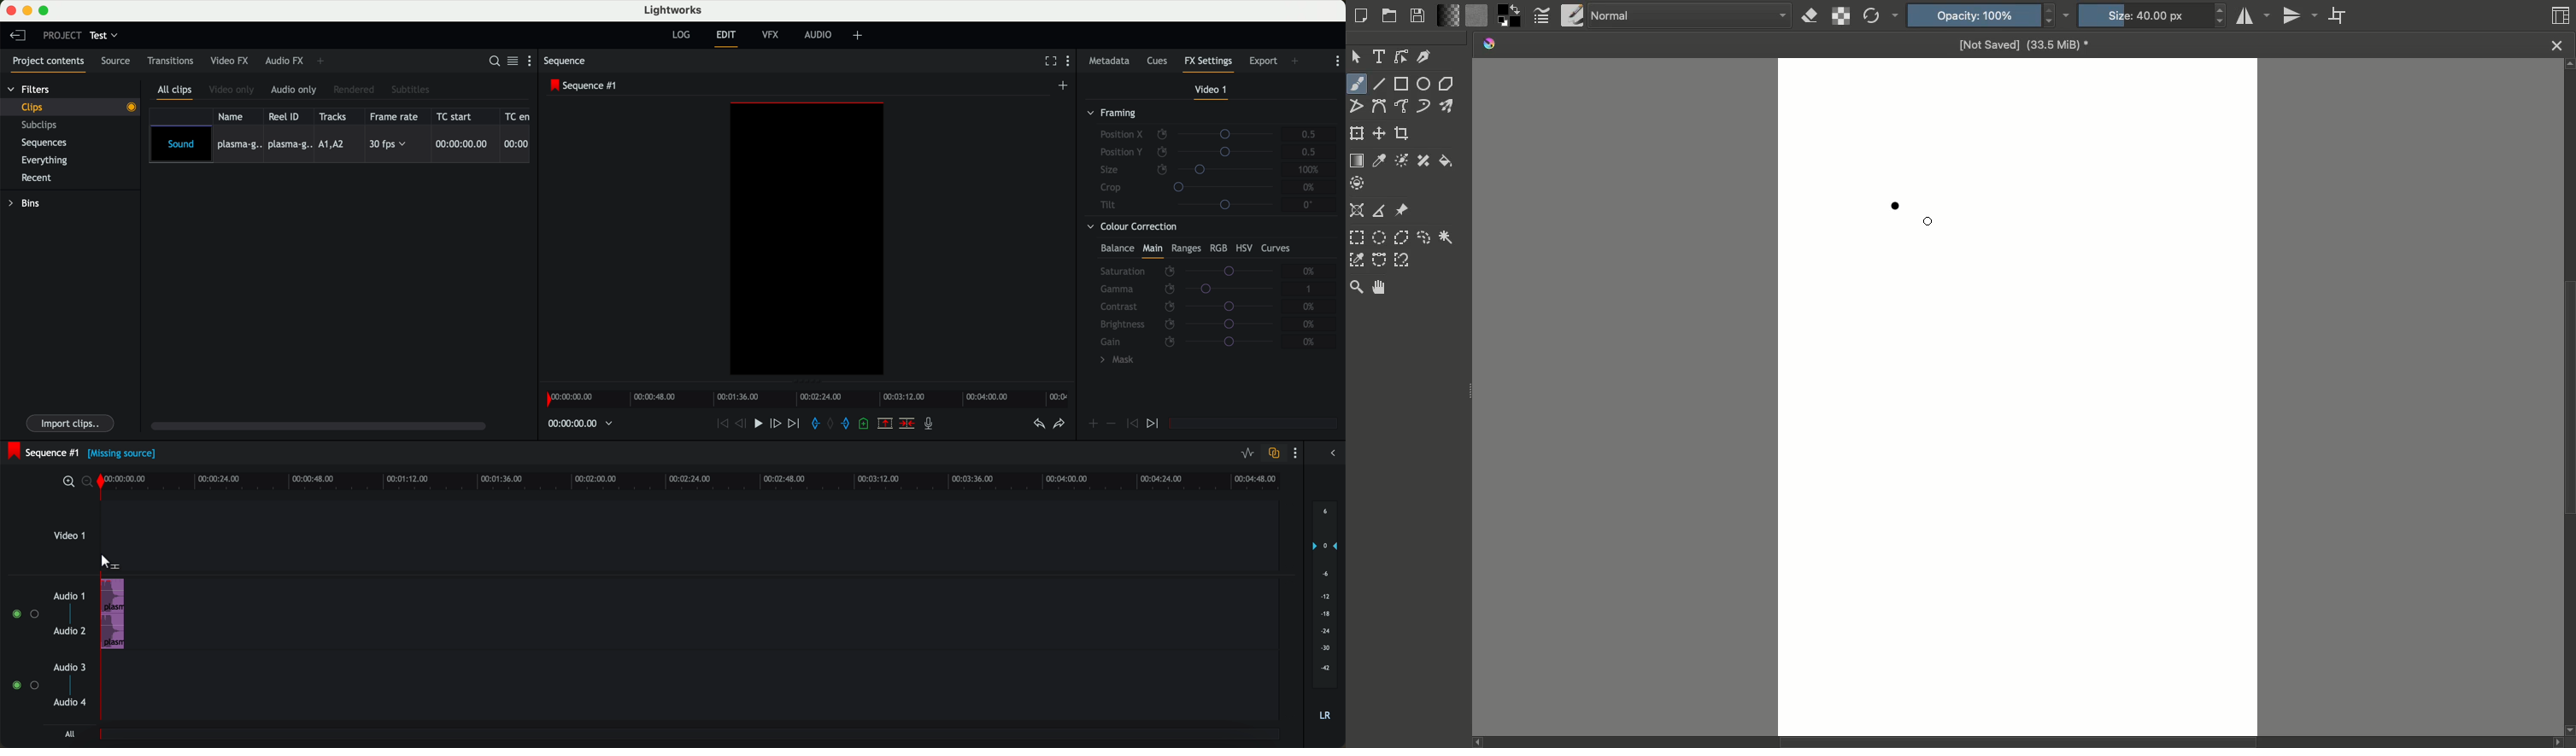  What do you see at coordinates (1380, 56) in the screenshot?
I see `Text tool` at bounding box center [1380, 56].